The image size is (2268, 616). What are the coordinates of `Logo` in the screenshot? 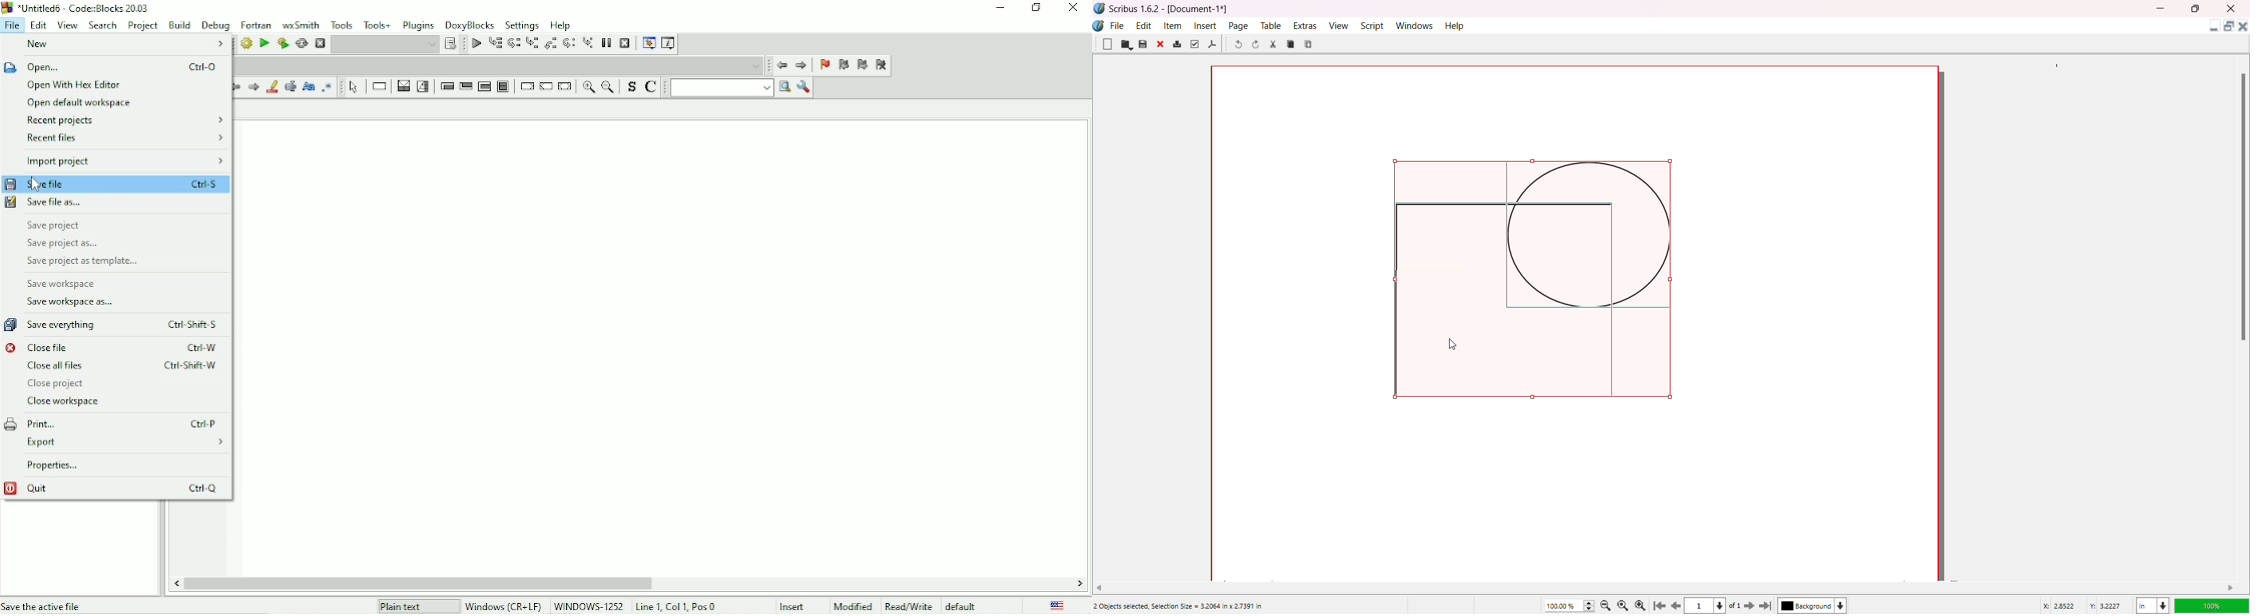 It's located at (1100, 26).